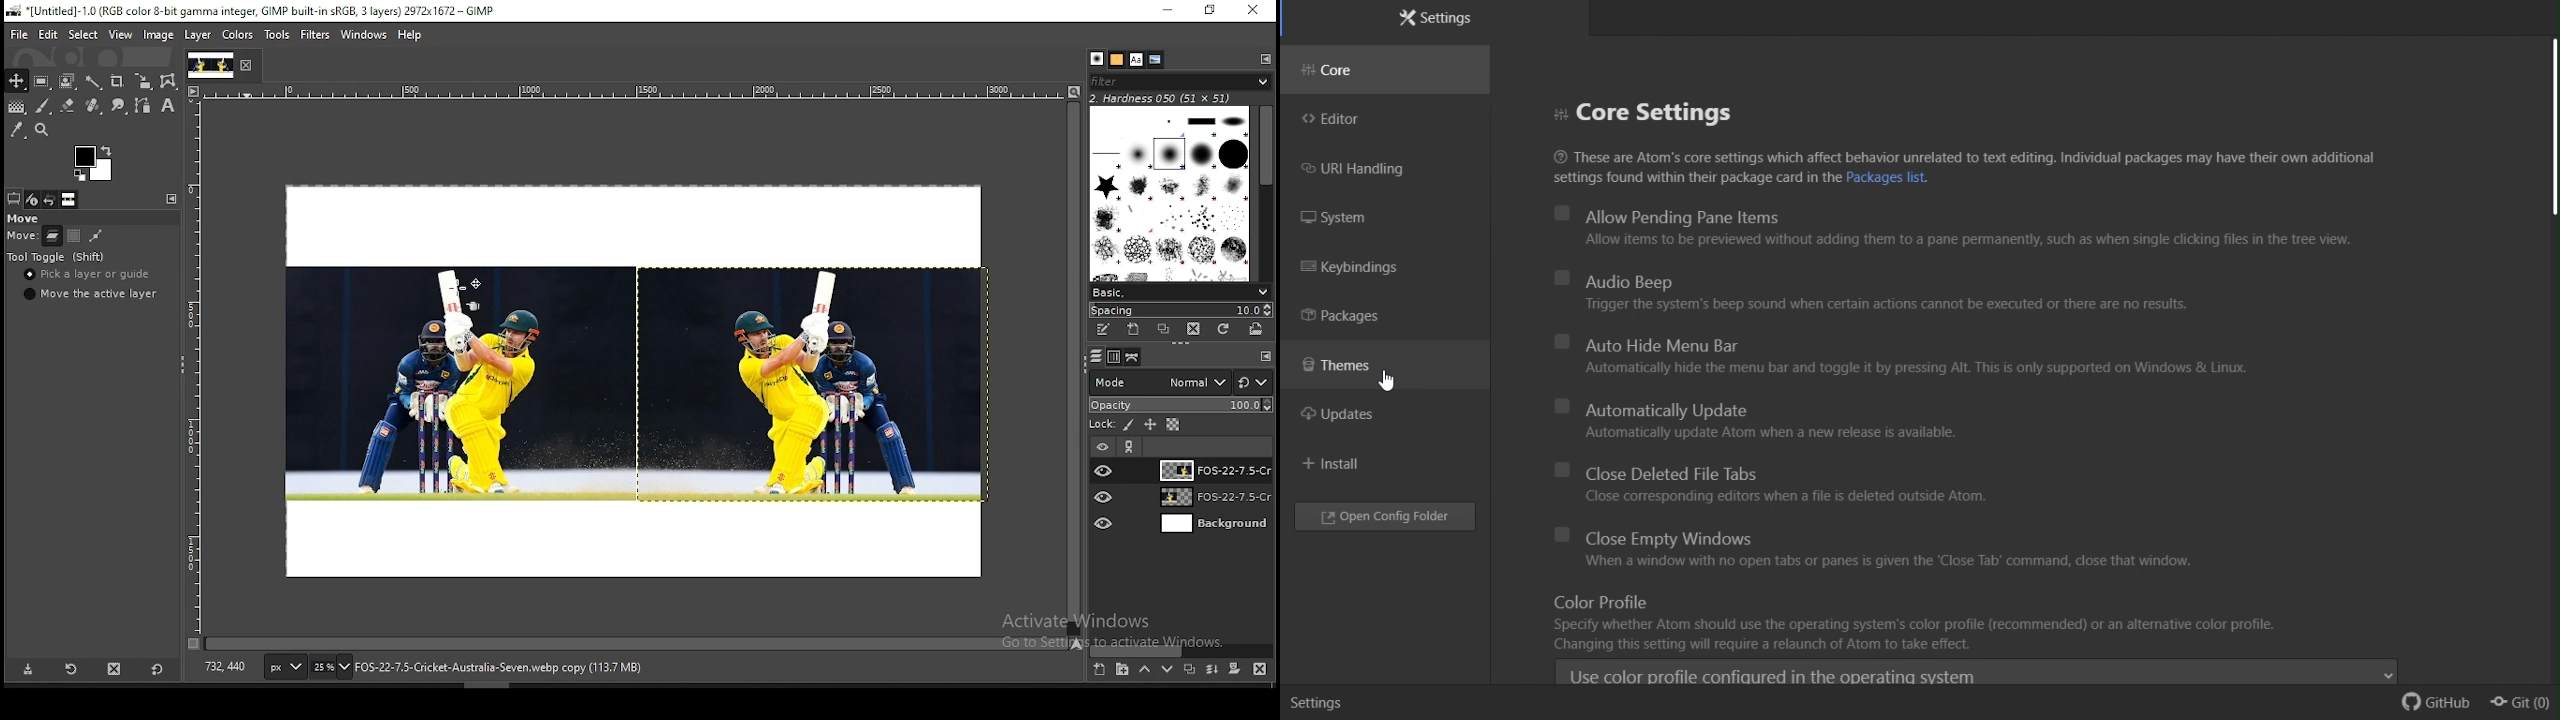 The width and height of the screenshot is (2576, 728). Describe the element at coordinates (1171, 192) in the screenshot. I see `Designs` at that location.